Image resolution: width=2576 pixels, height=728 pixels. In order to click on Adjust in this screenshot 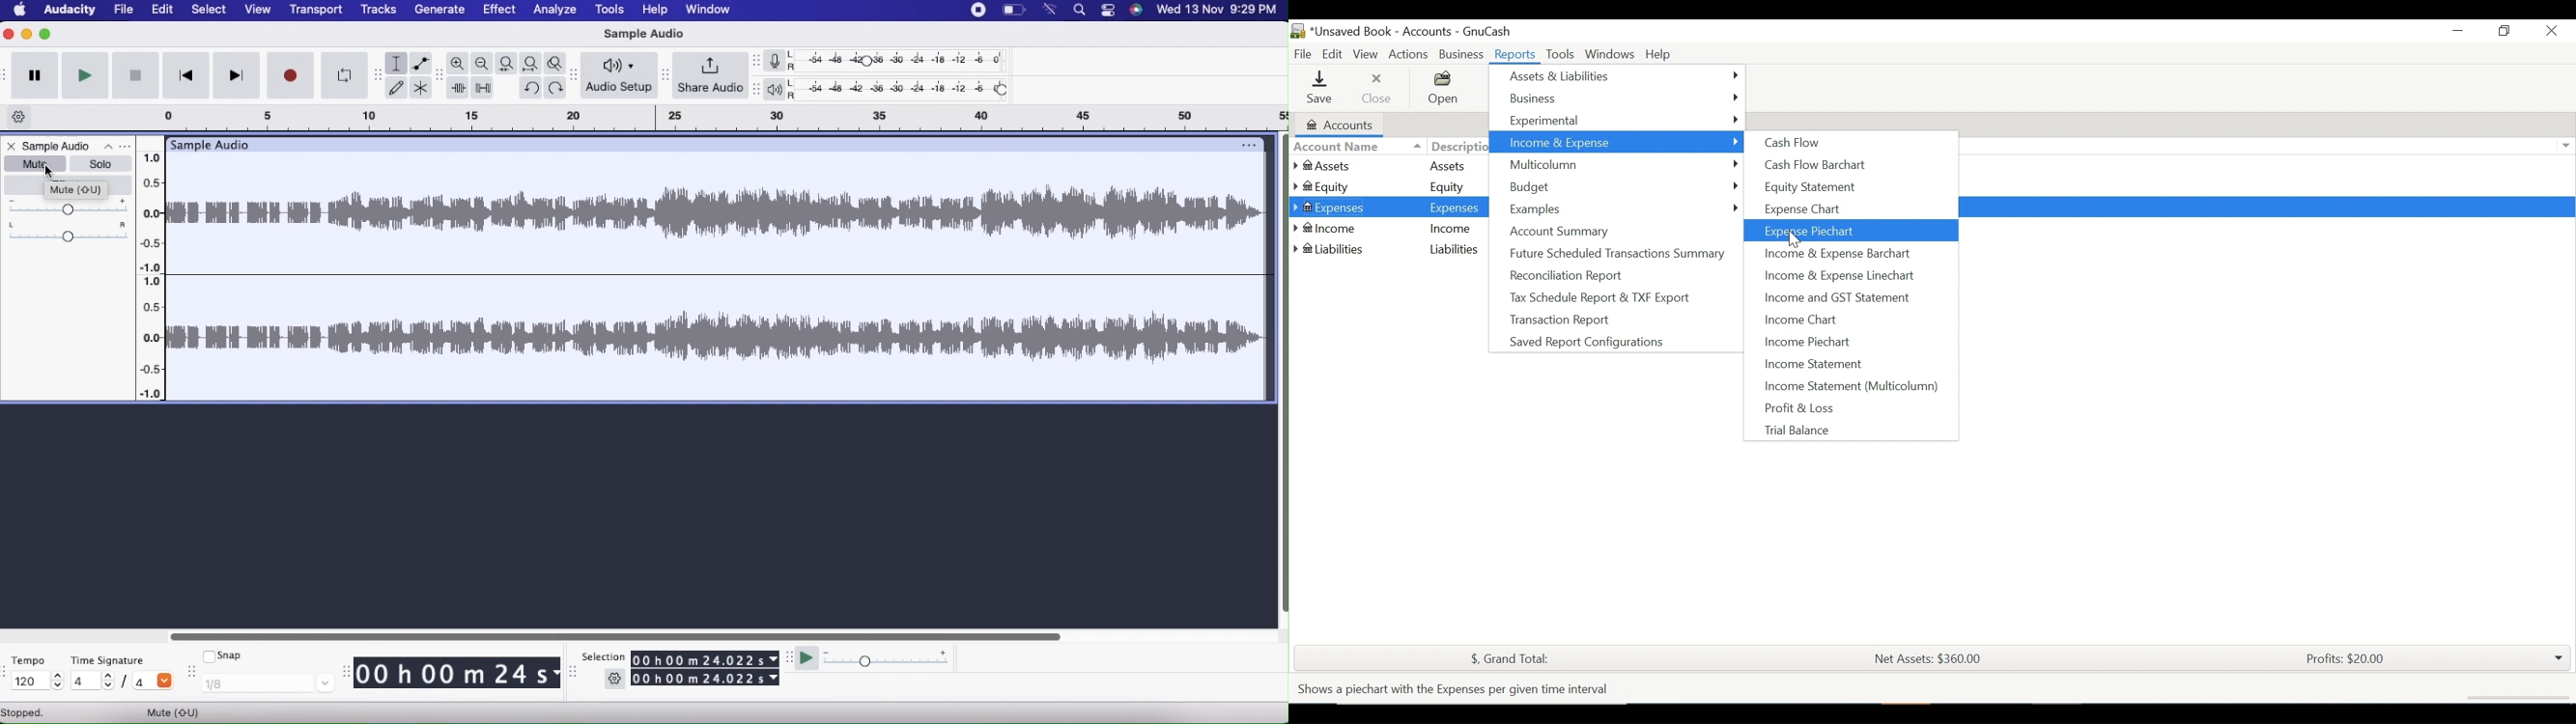, I will do `click(664, 71)`.